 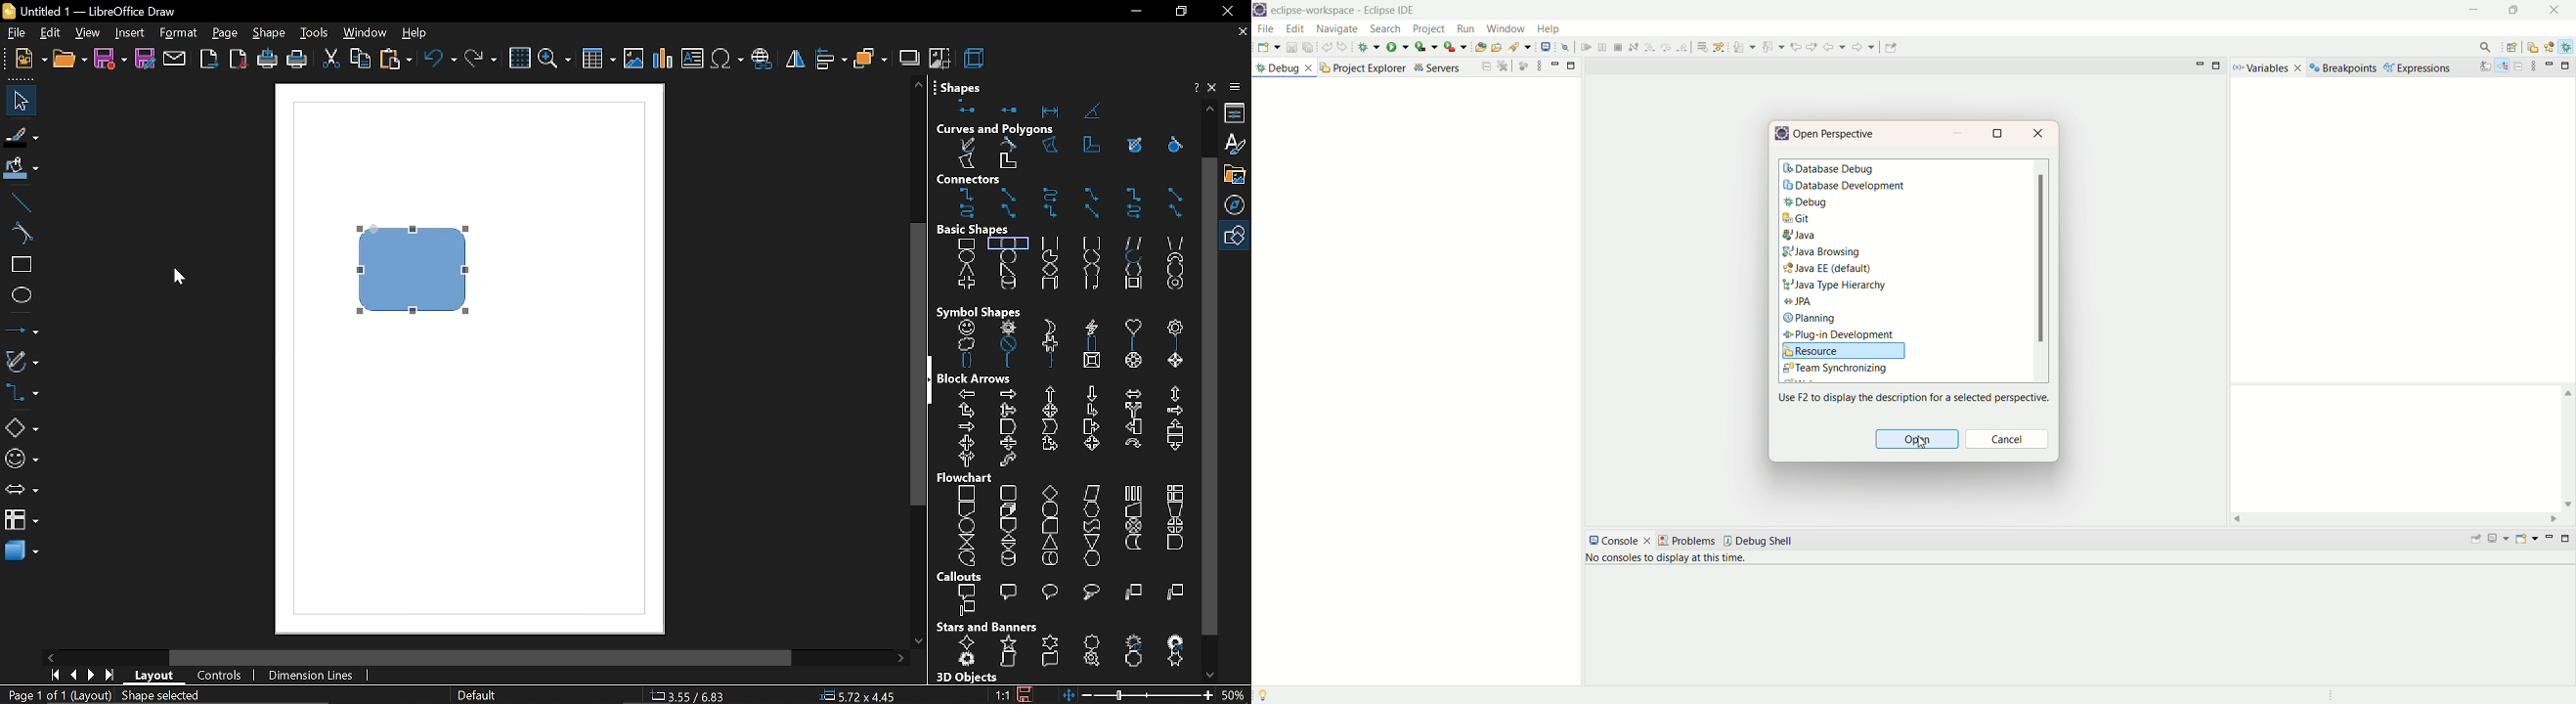 I want to click on fill color, so click(x=22, y=169).